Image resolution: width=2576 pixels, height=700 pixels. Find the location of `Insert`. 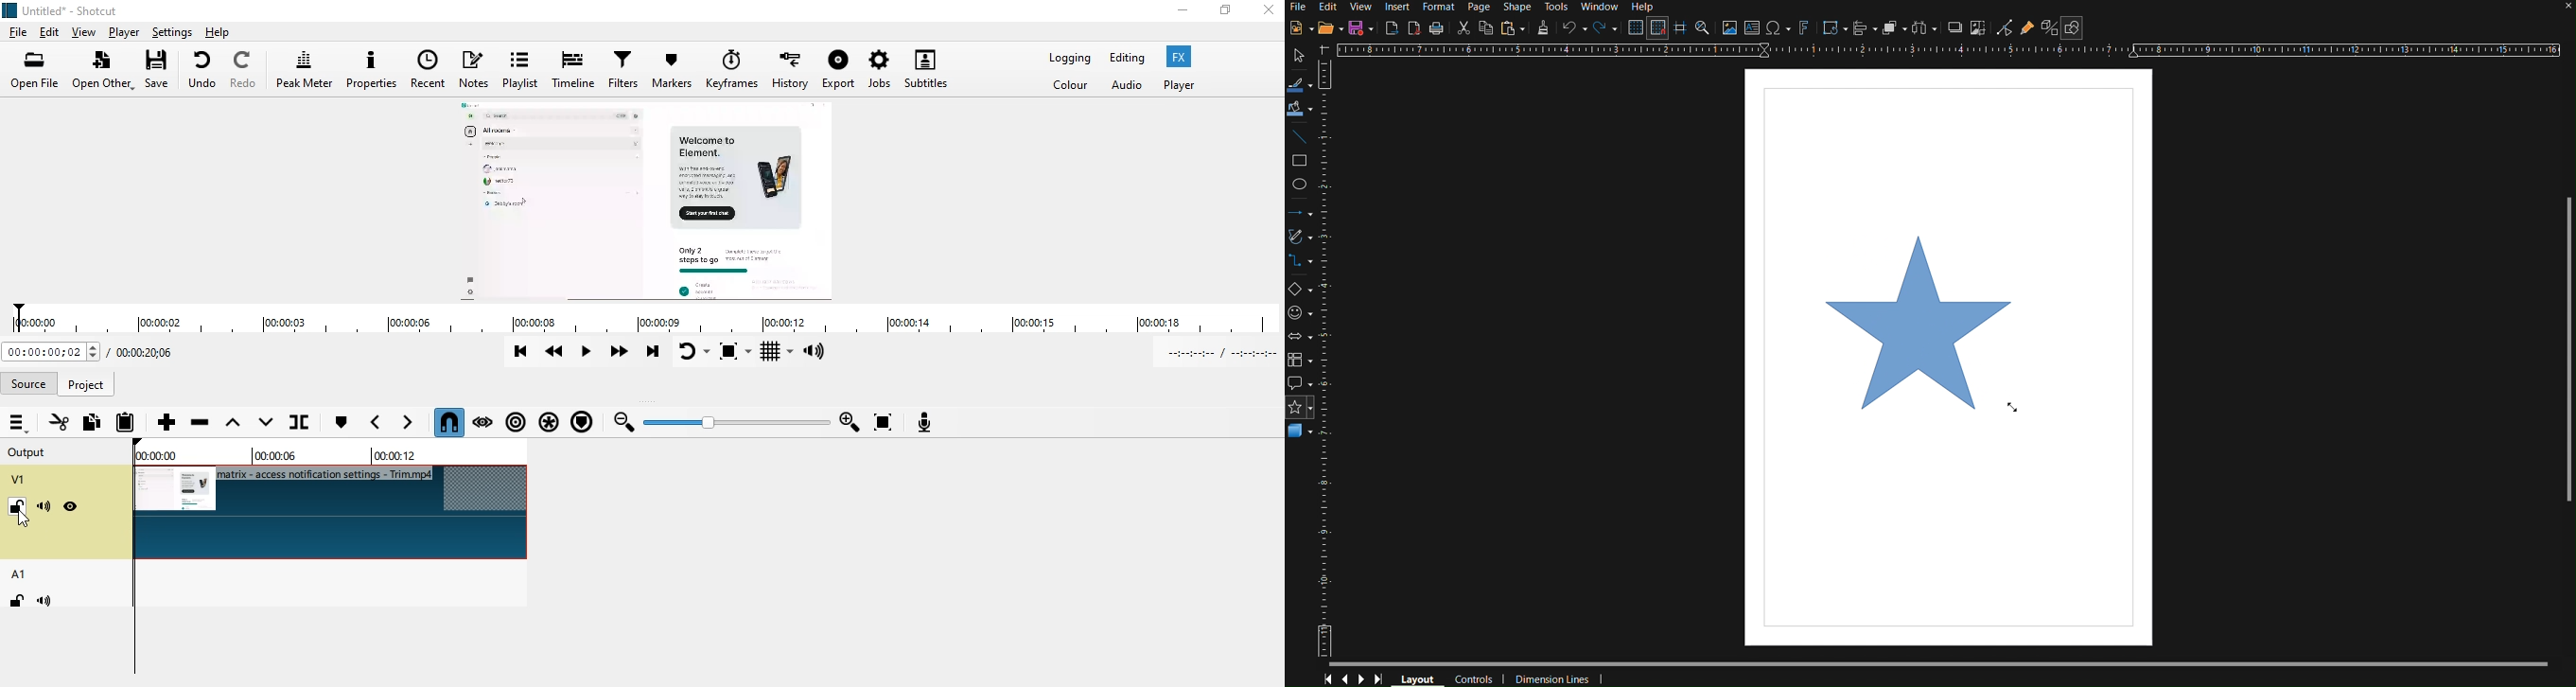

Insert is located at coordinates (1396, 7).